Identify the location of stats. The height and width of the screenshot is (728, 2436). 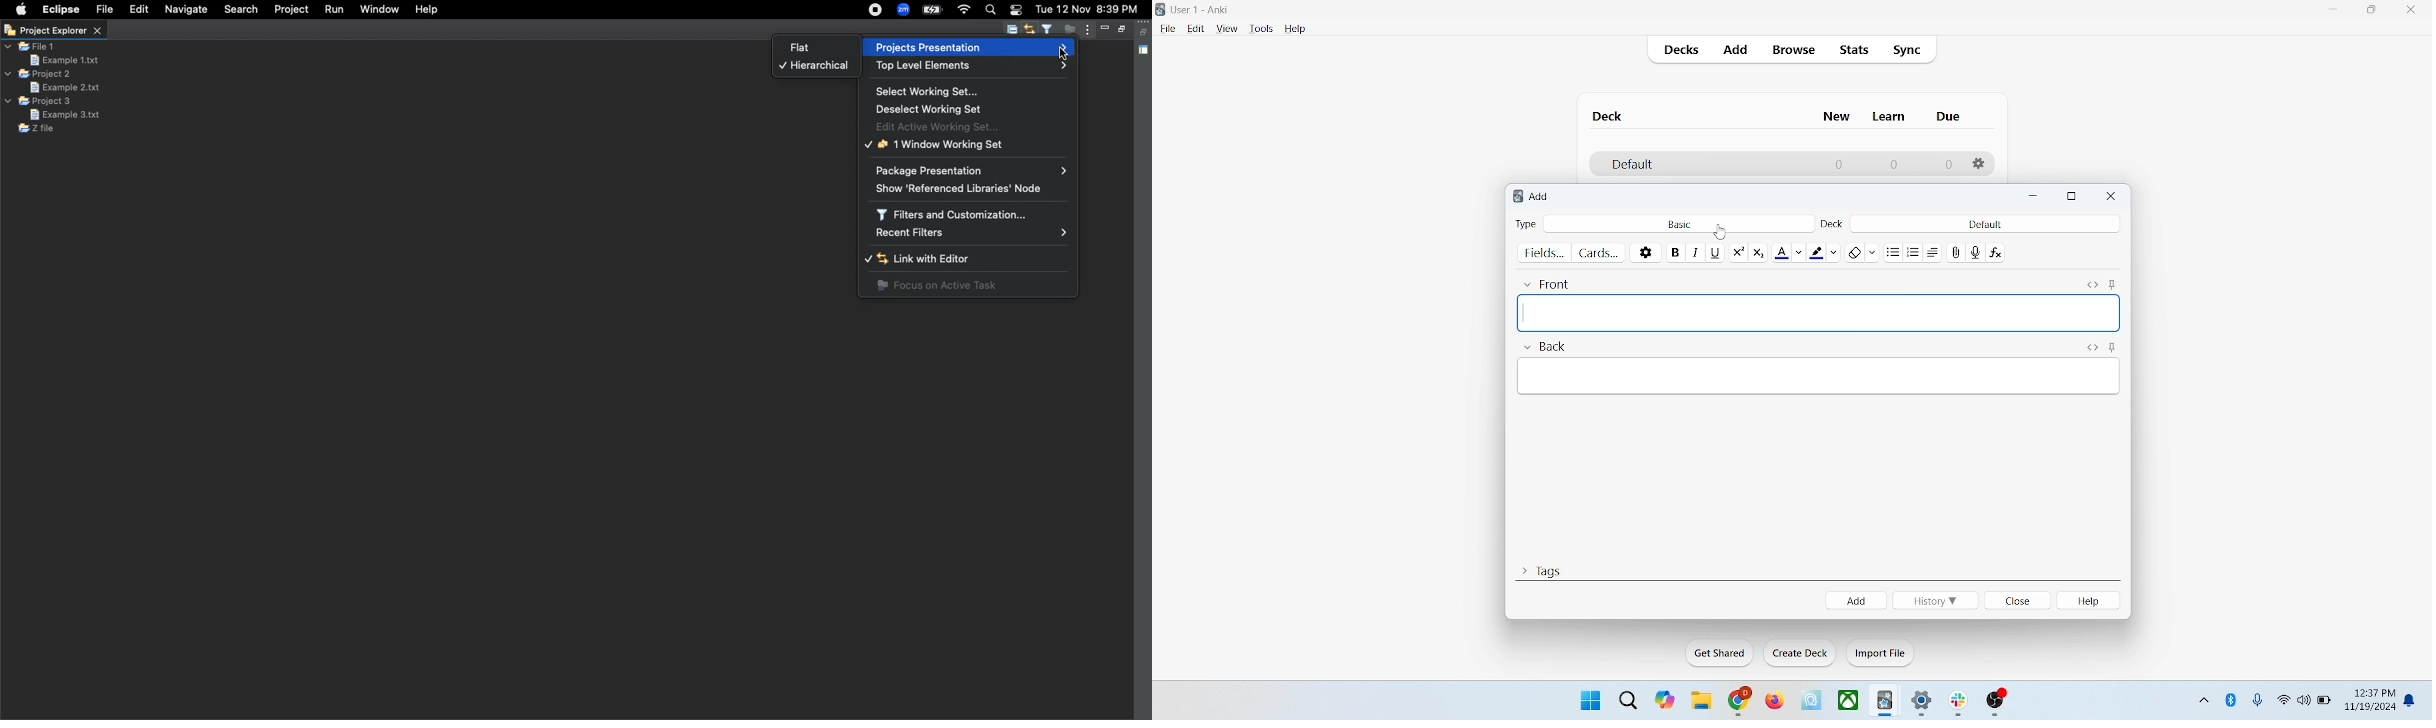
(1853, 50).